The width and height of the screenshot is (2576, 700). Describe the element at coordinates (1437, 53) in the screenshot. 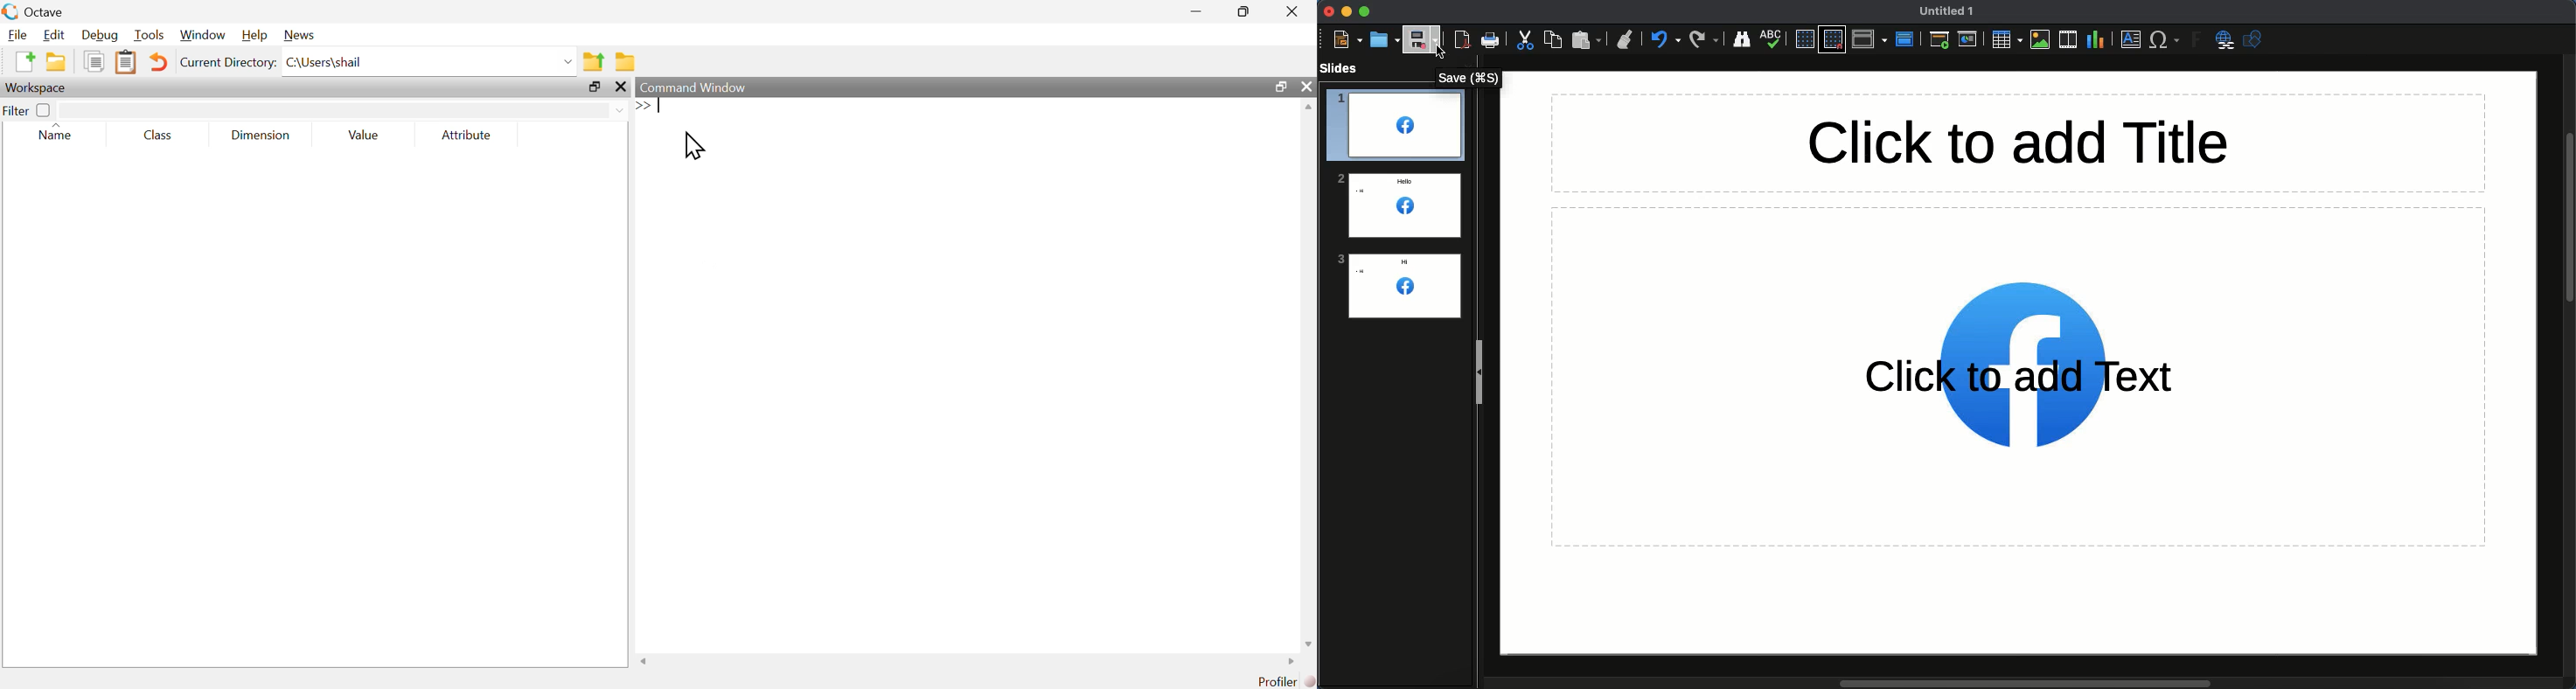

I see `cursor` at that location.